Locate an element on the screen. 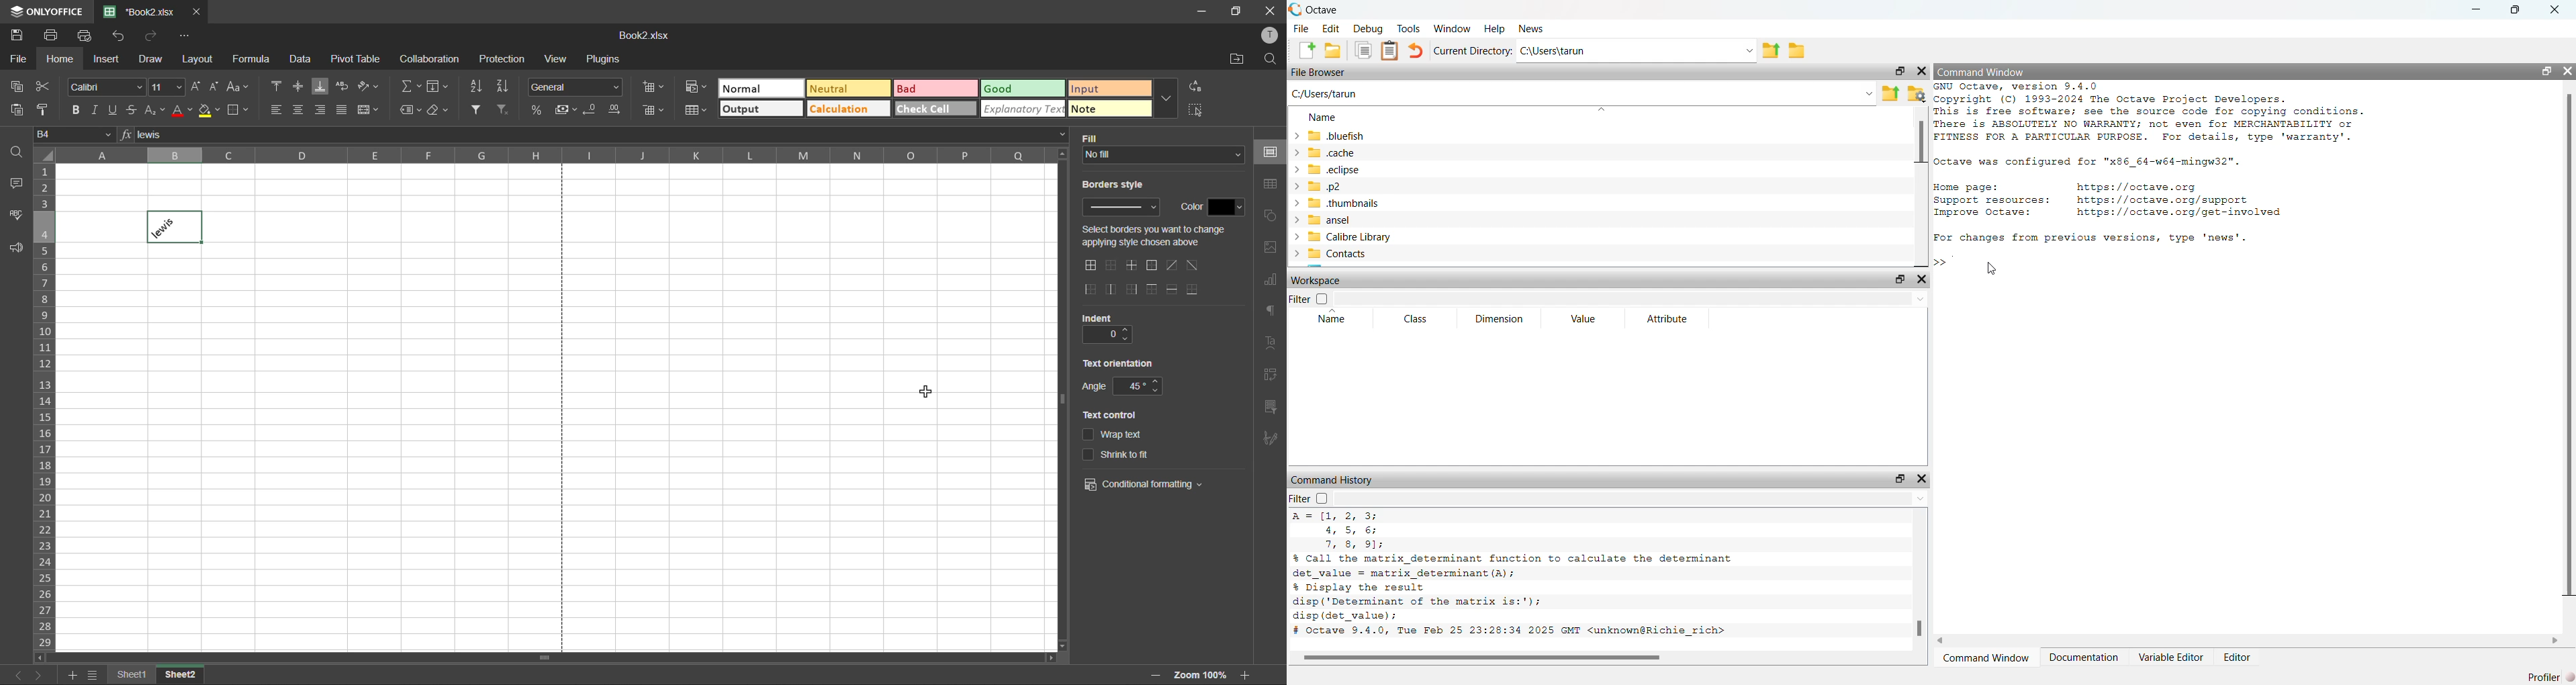  formula input is located at coordinates (123, 136).